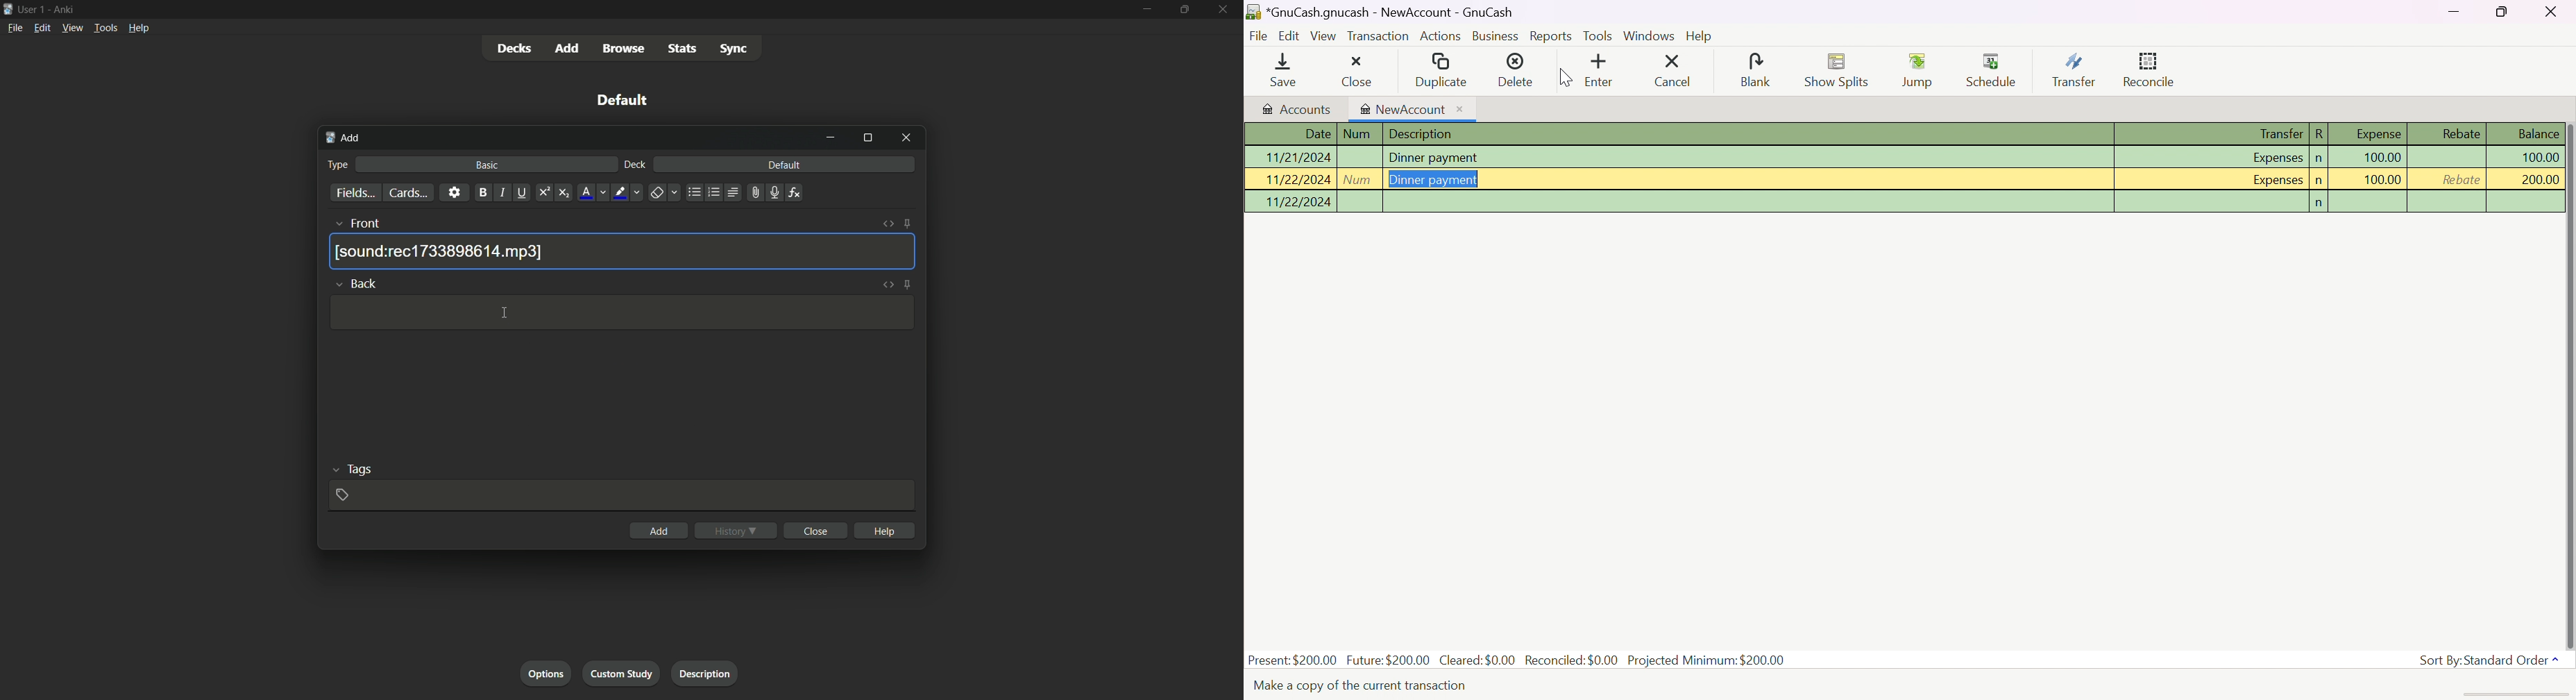 The height and width of the screenshot is (700, 2576). What do you see at coordinates (2271, 133) in the screenshot?
I see `Transfer` at bounding box center [2271, 133].